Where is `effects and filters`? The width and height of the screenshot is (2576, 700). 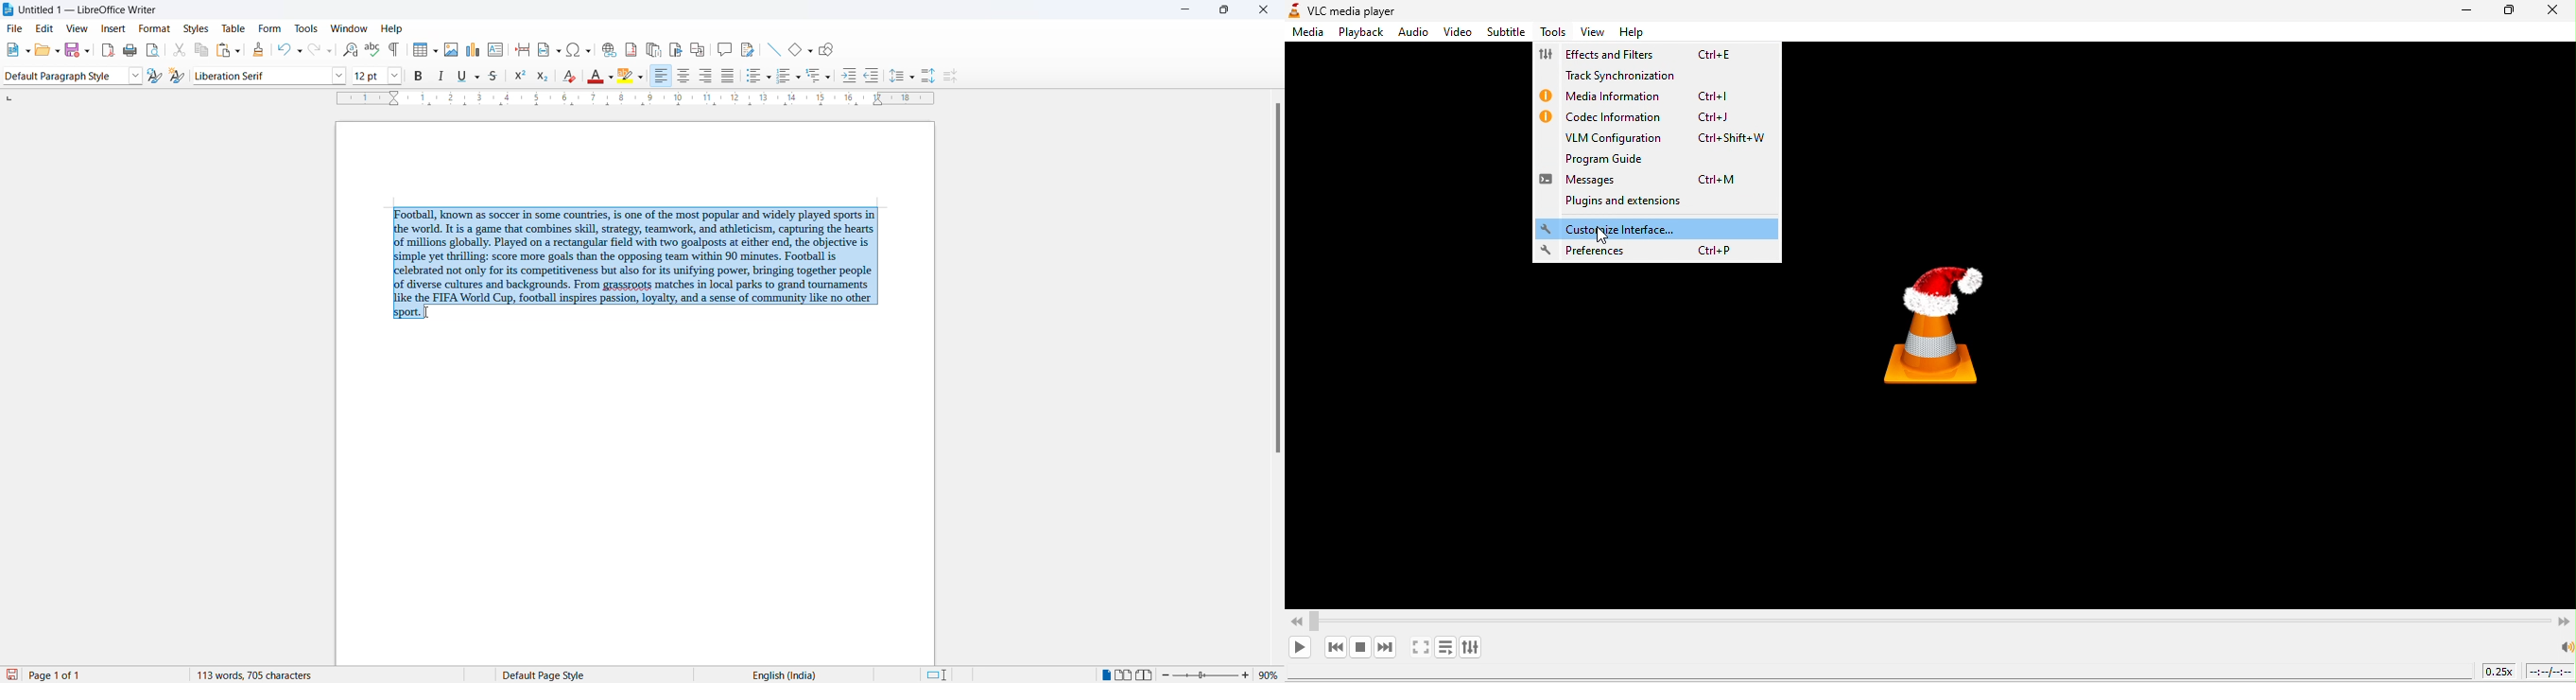
effects and filters is located at coordinates (1644, 56).